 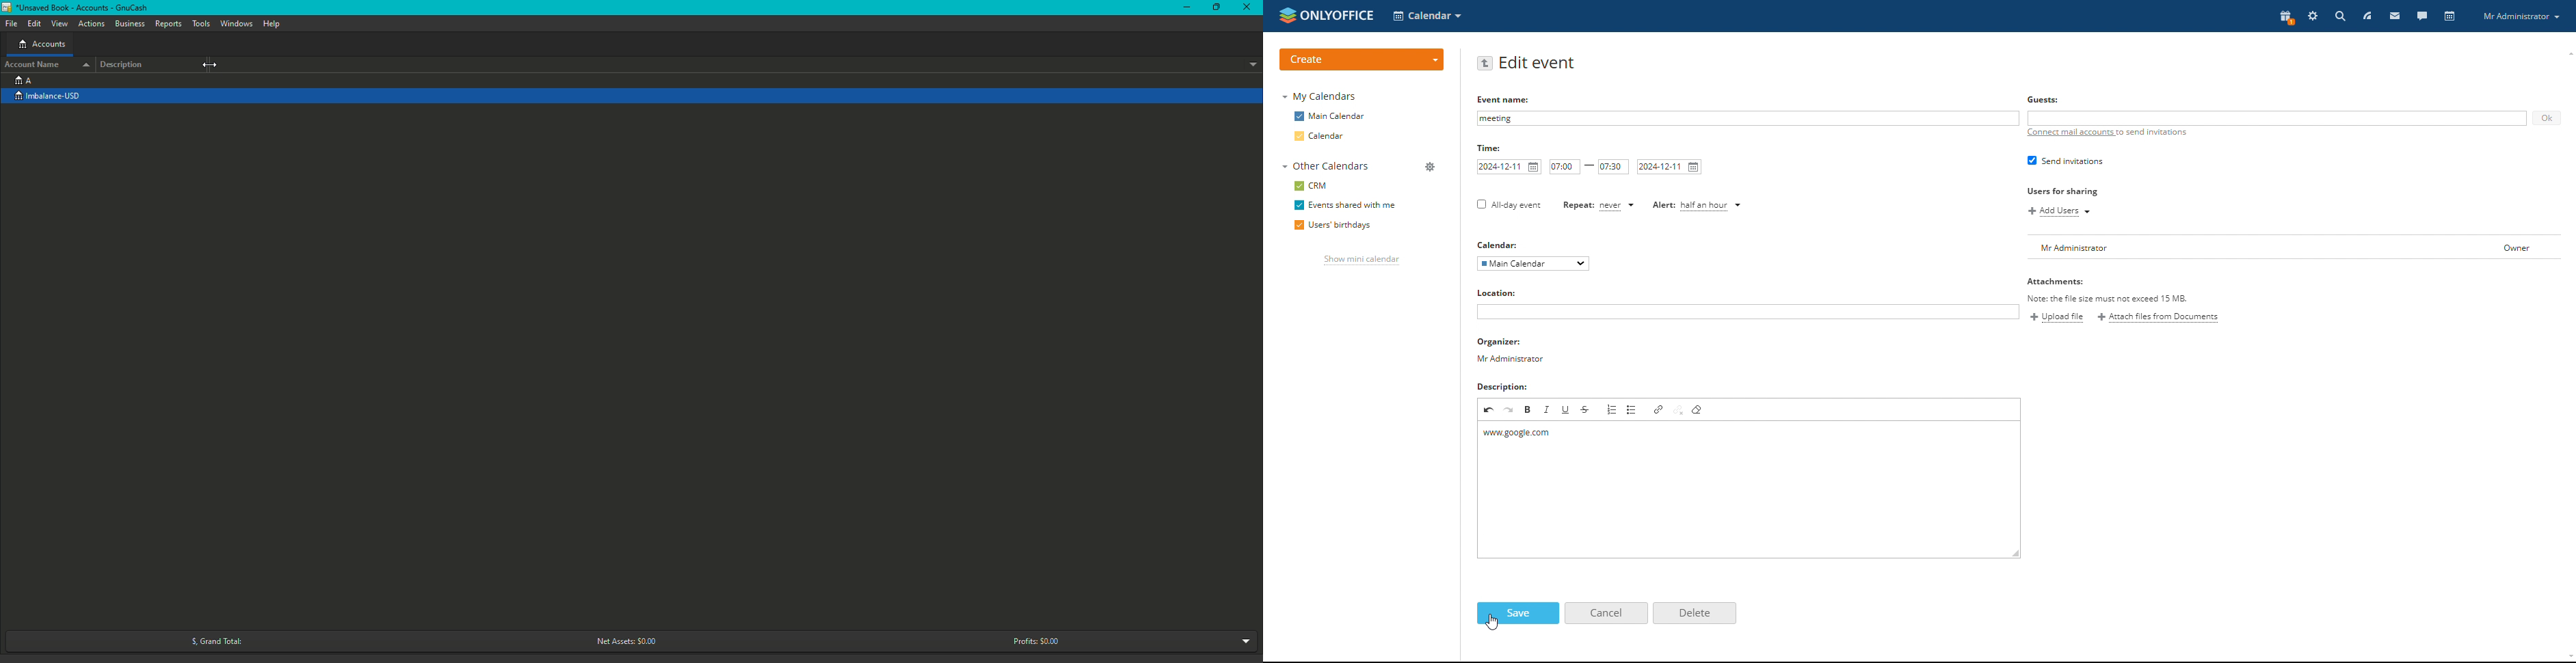 I want to click on go back, so click(x=1485, y=64).